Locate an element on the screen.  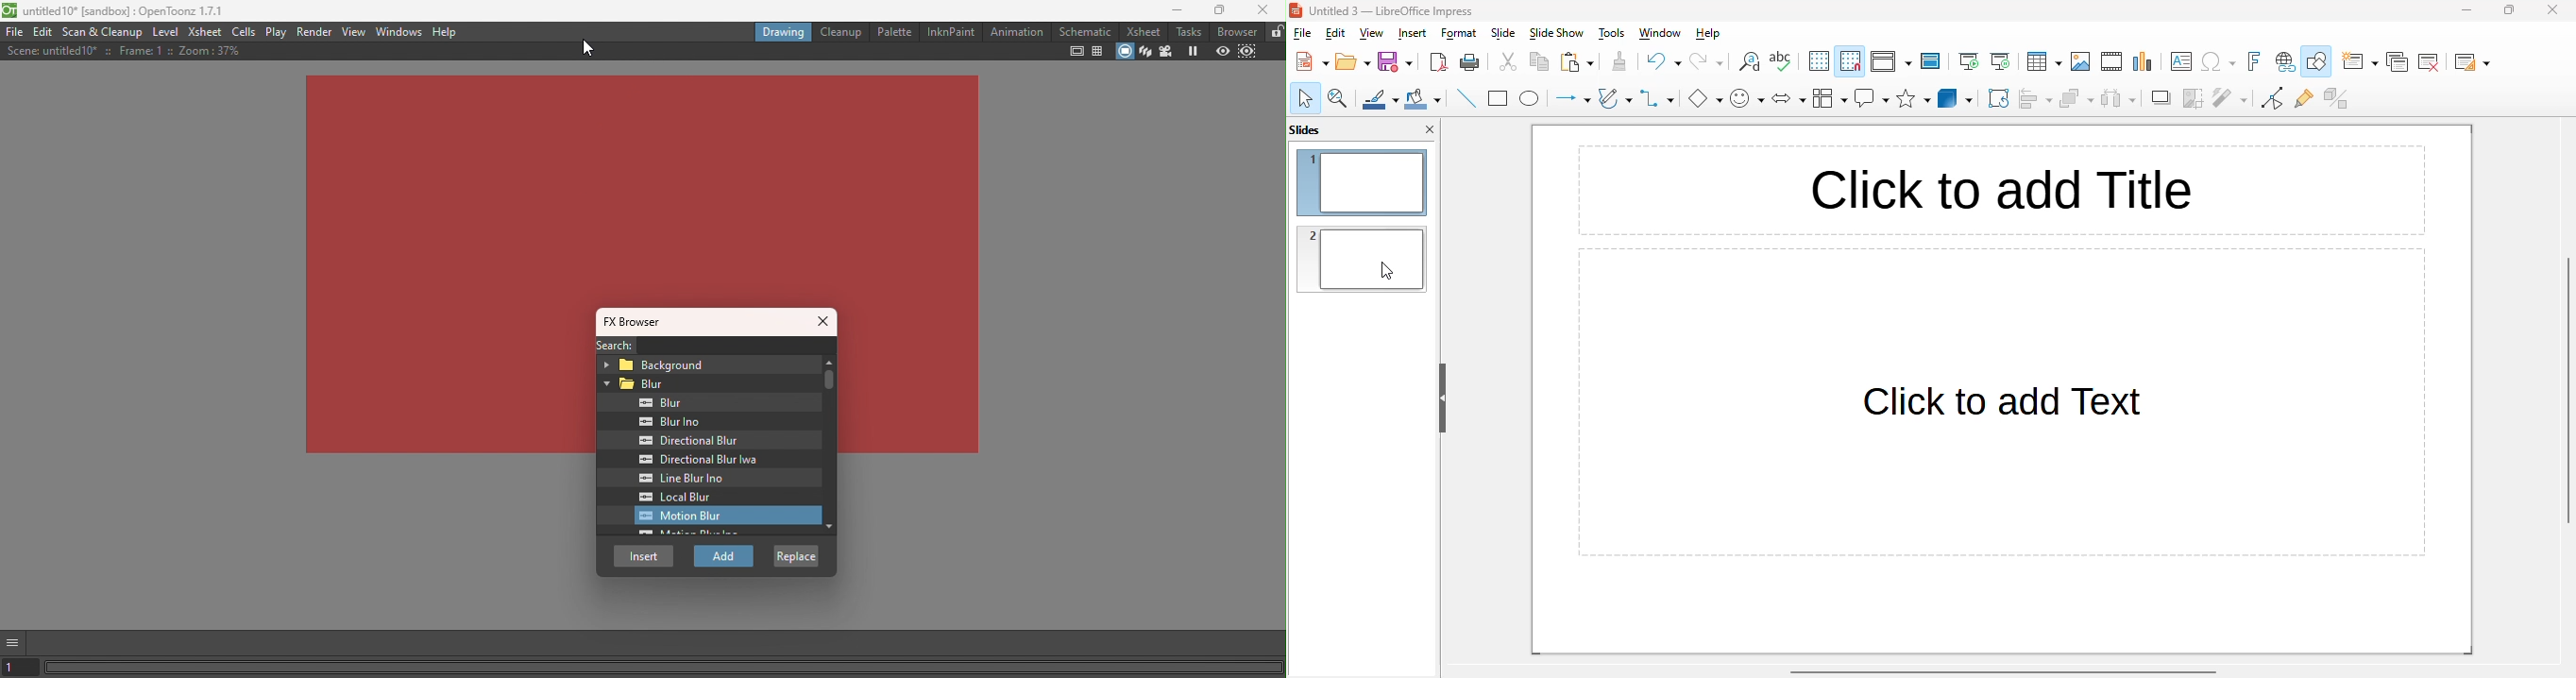
select at least three objects to distribute is located at coordinates (2119, 97).